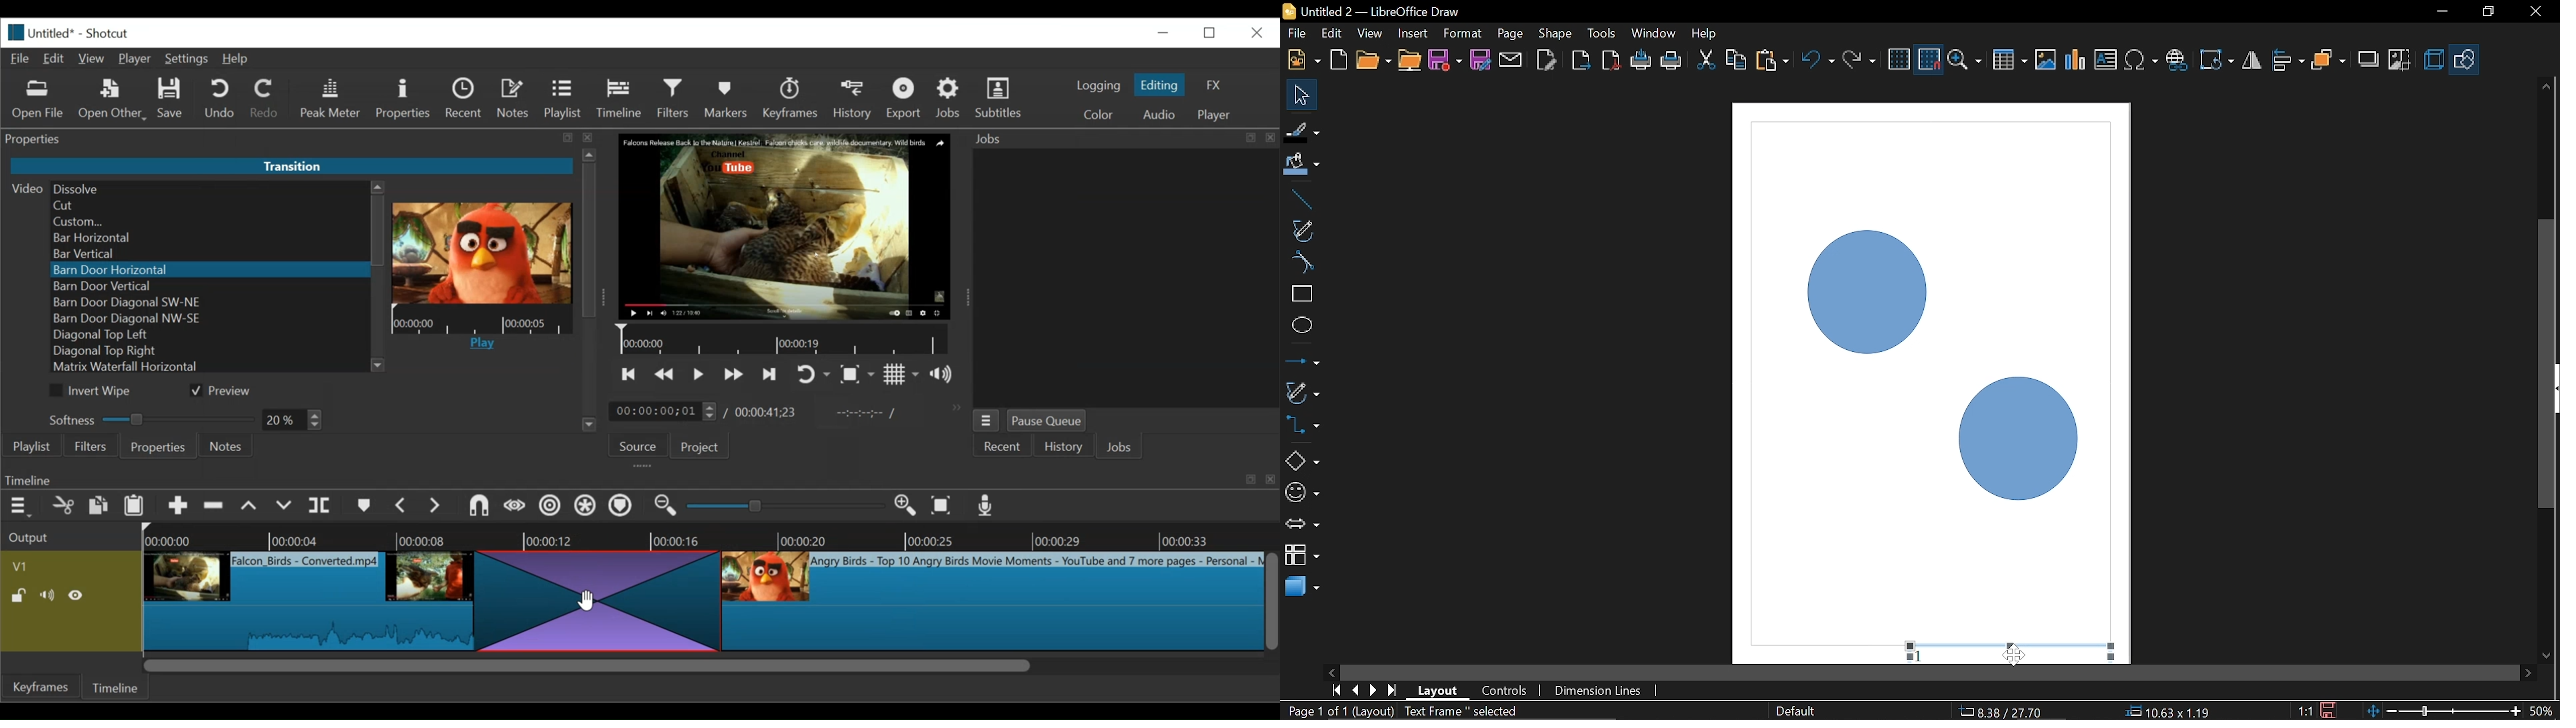 The width and height of the screenshot is (2576, 728). I want to click on (un)check Invite Wipe, so click(95, 391).